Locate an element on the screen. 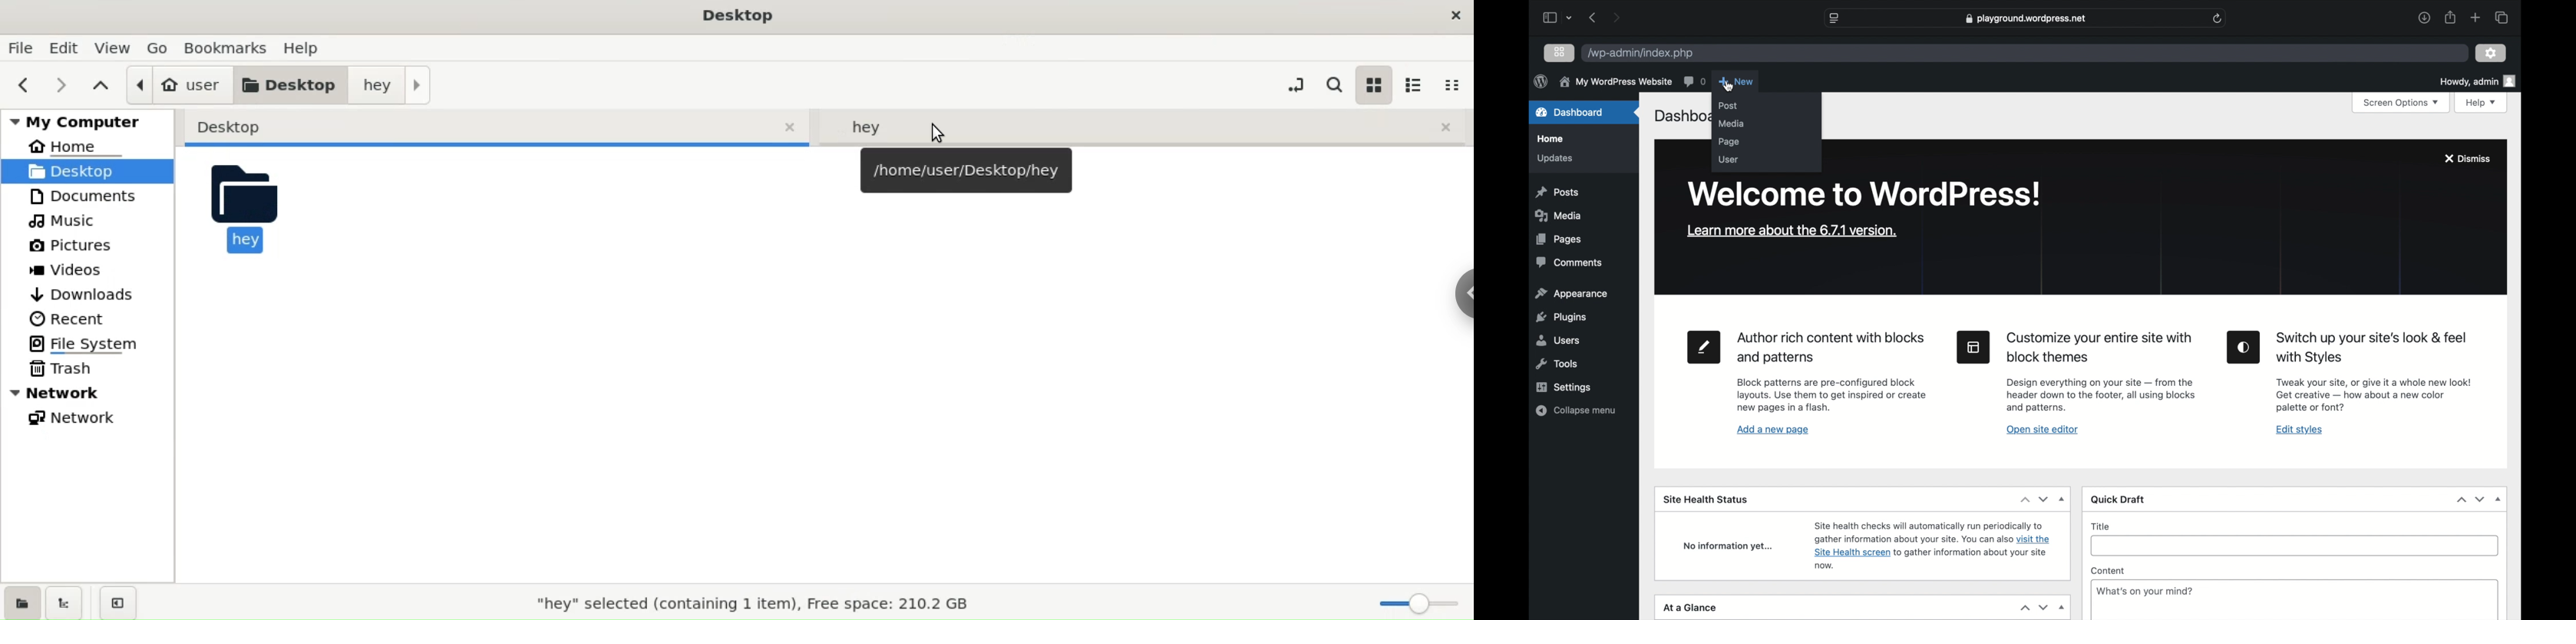  media is located at coordinates (1731, 124).